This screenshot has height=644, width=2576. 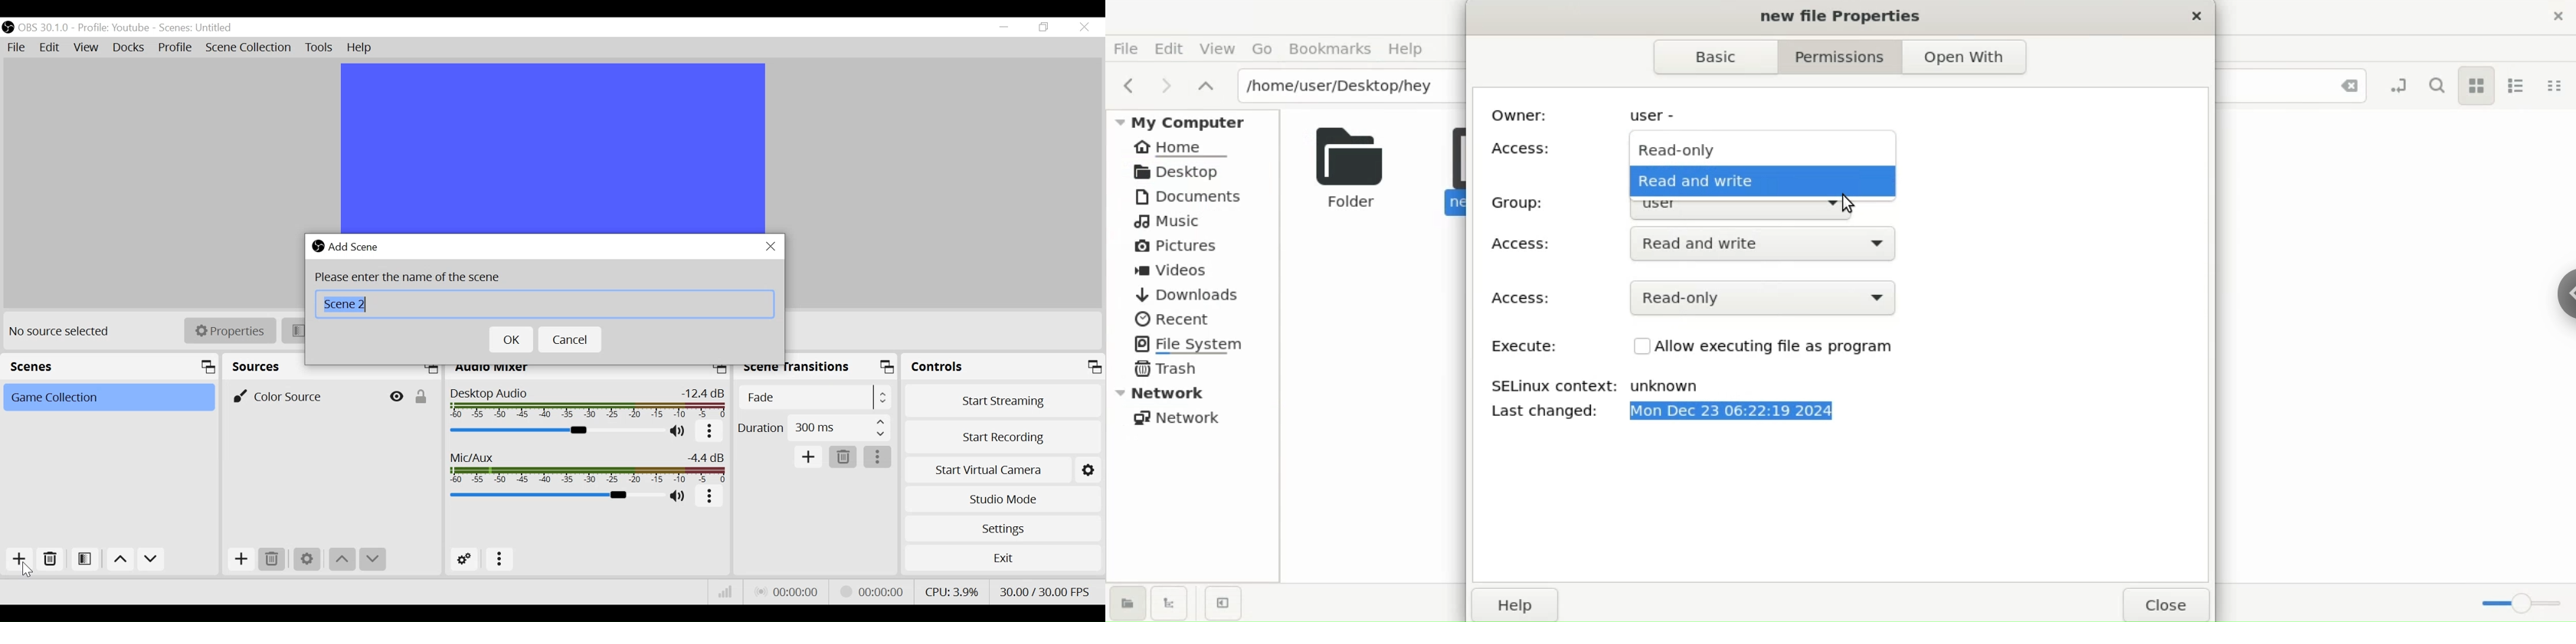 What do you see at coordinates (786, 590) in the screenshot?
I see `Live Status` at bounding box center [786, 590].